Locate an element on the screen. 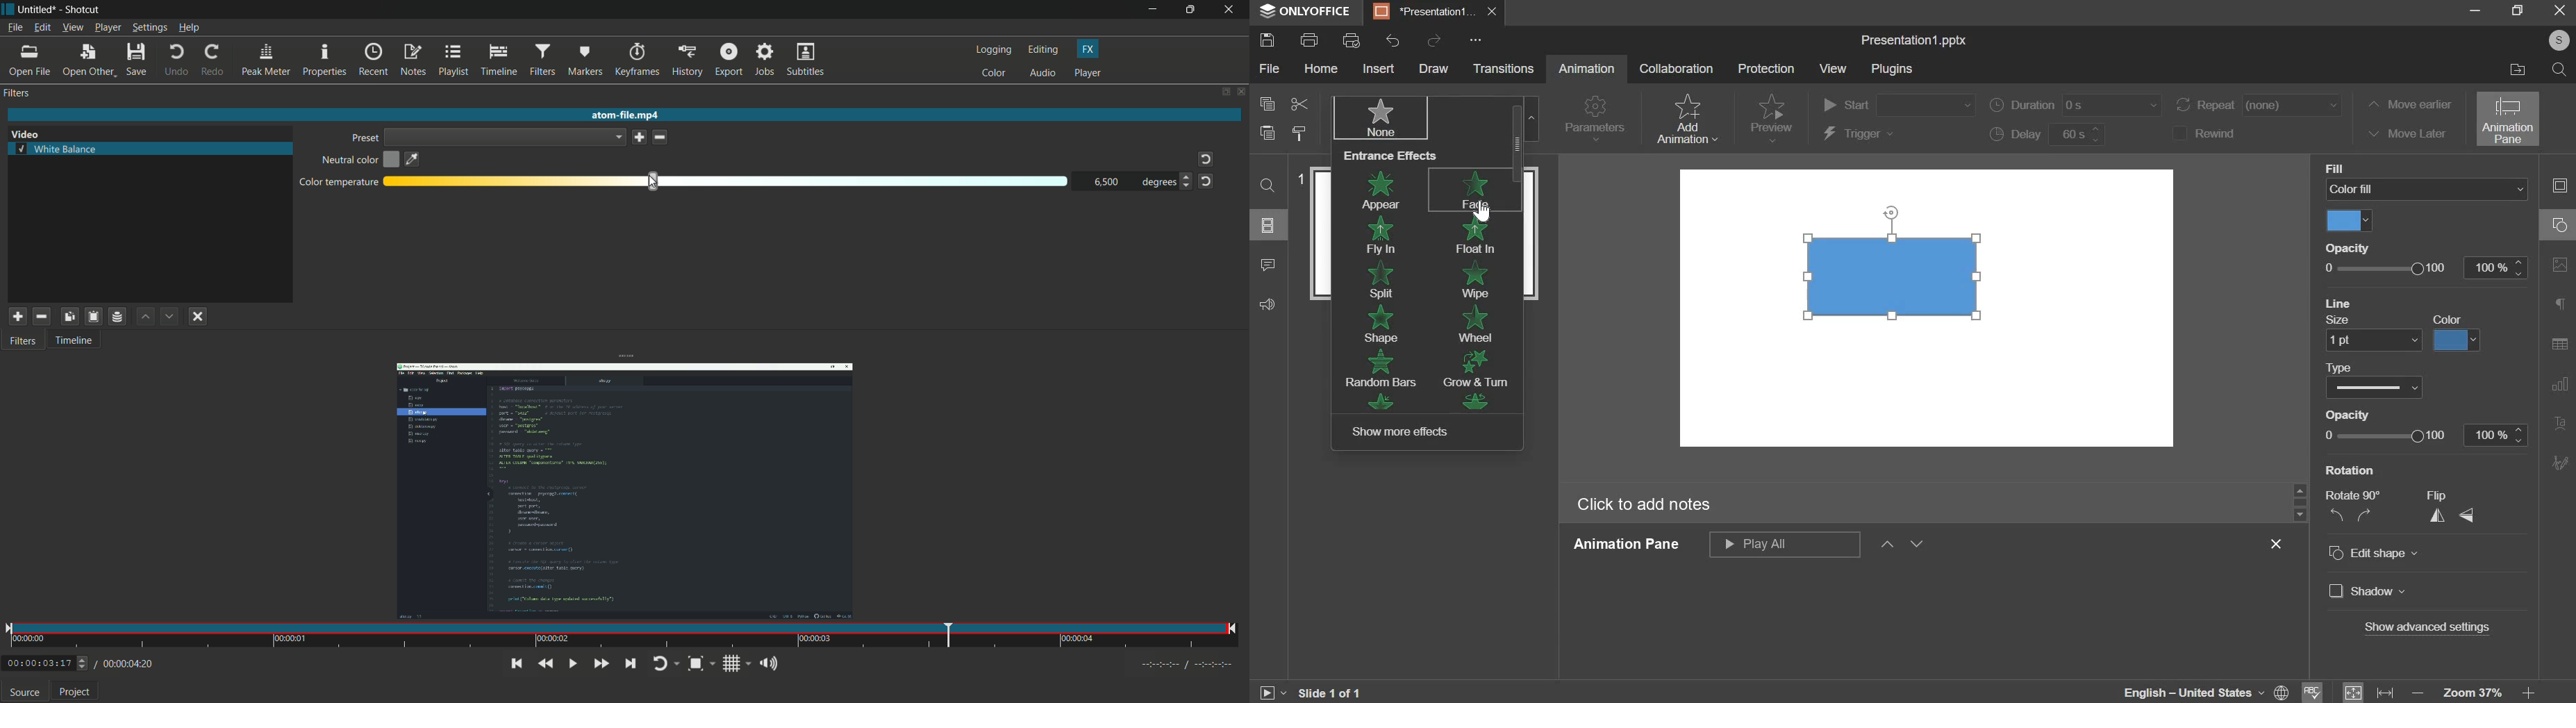 Image resolution: width=2576 pixels, height=728 pixels. fly in is located at coordinates (1383, 237).